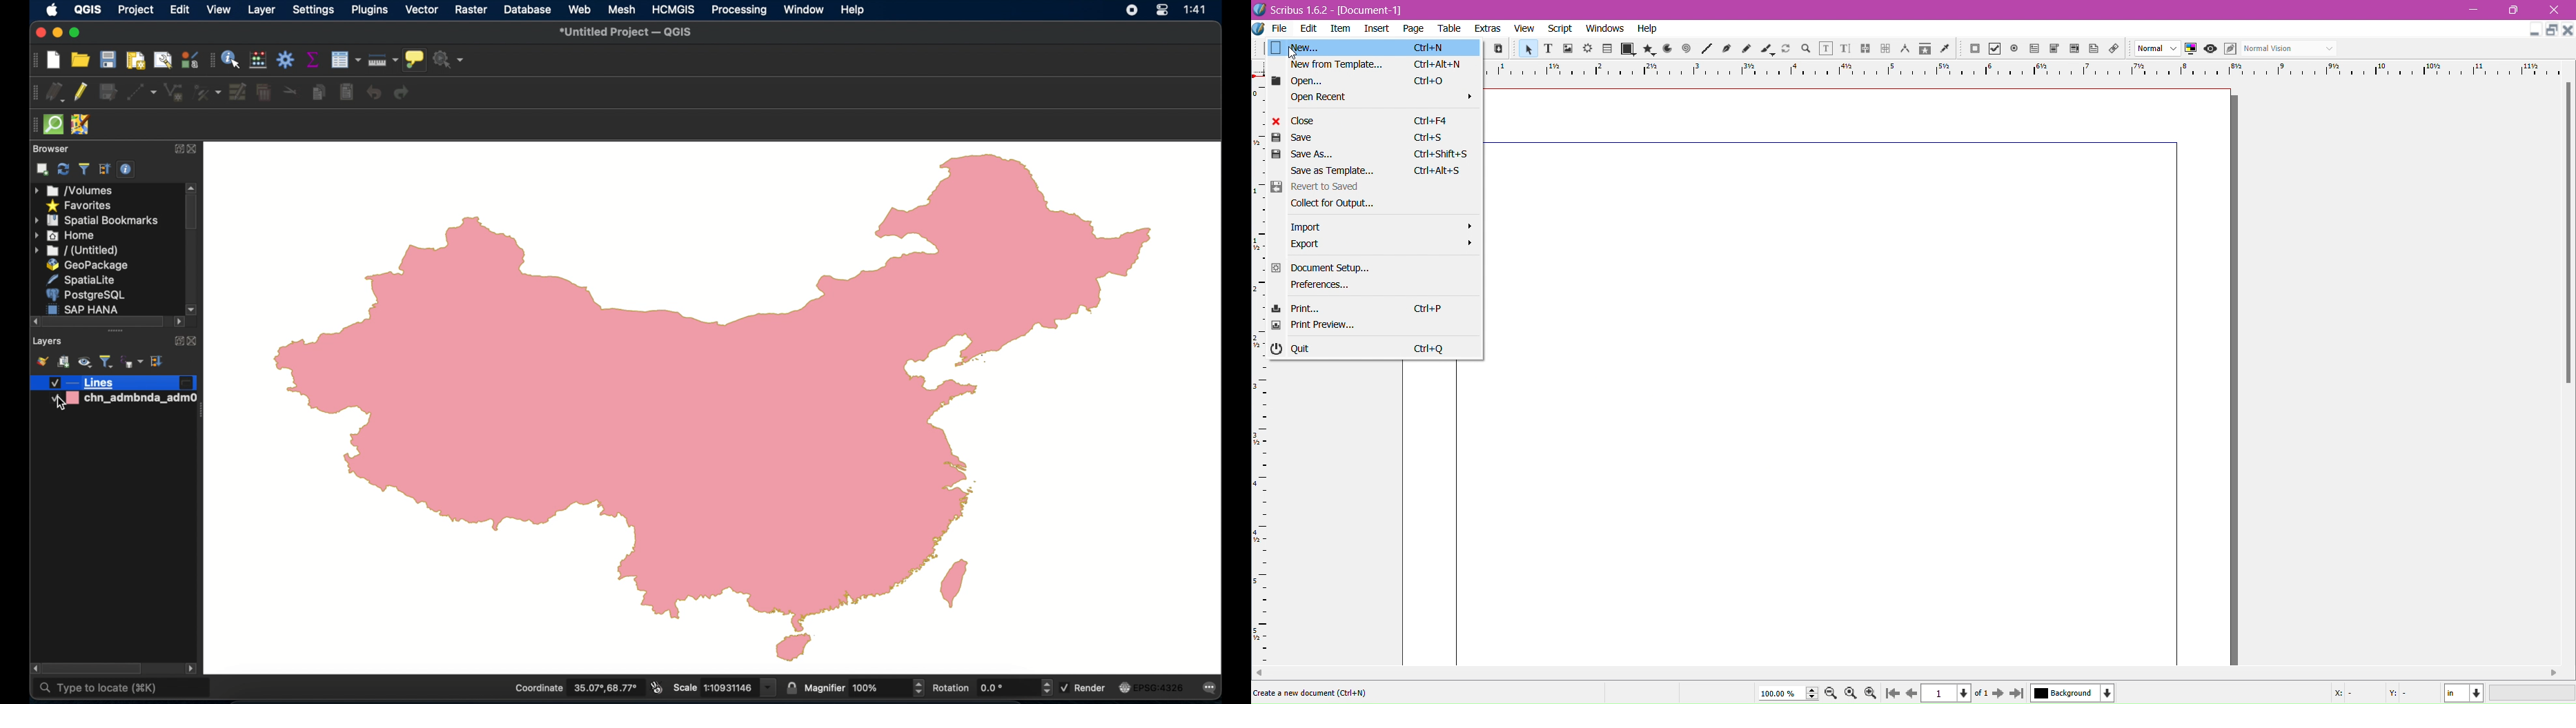  Describe the element at coordinates (1687, 49) in the screenshot. I see `icon` at that location.